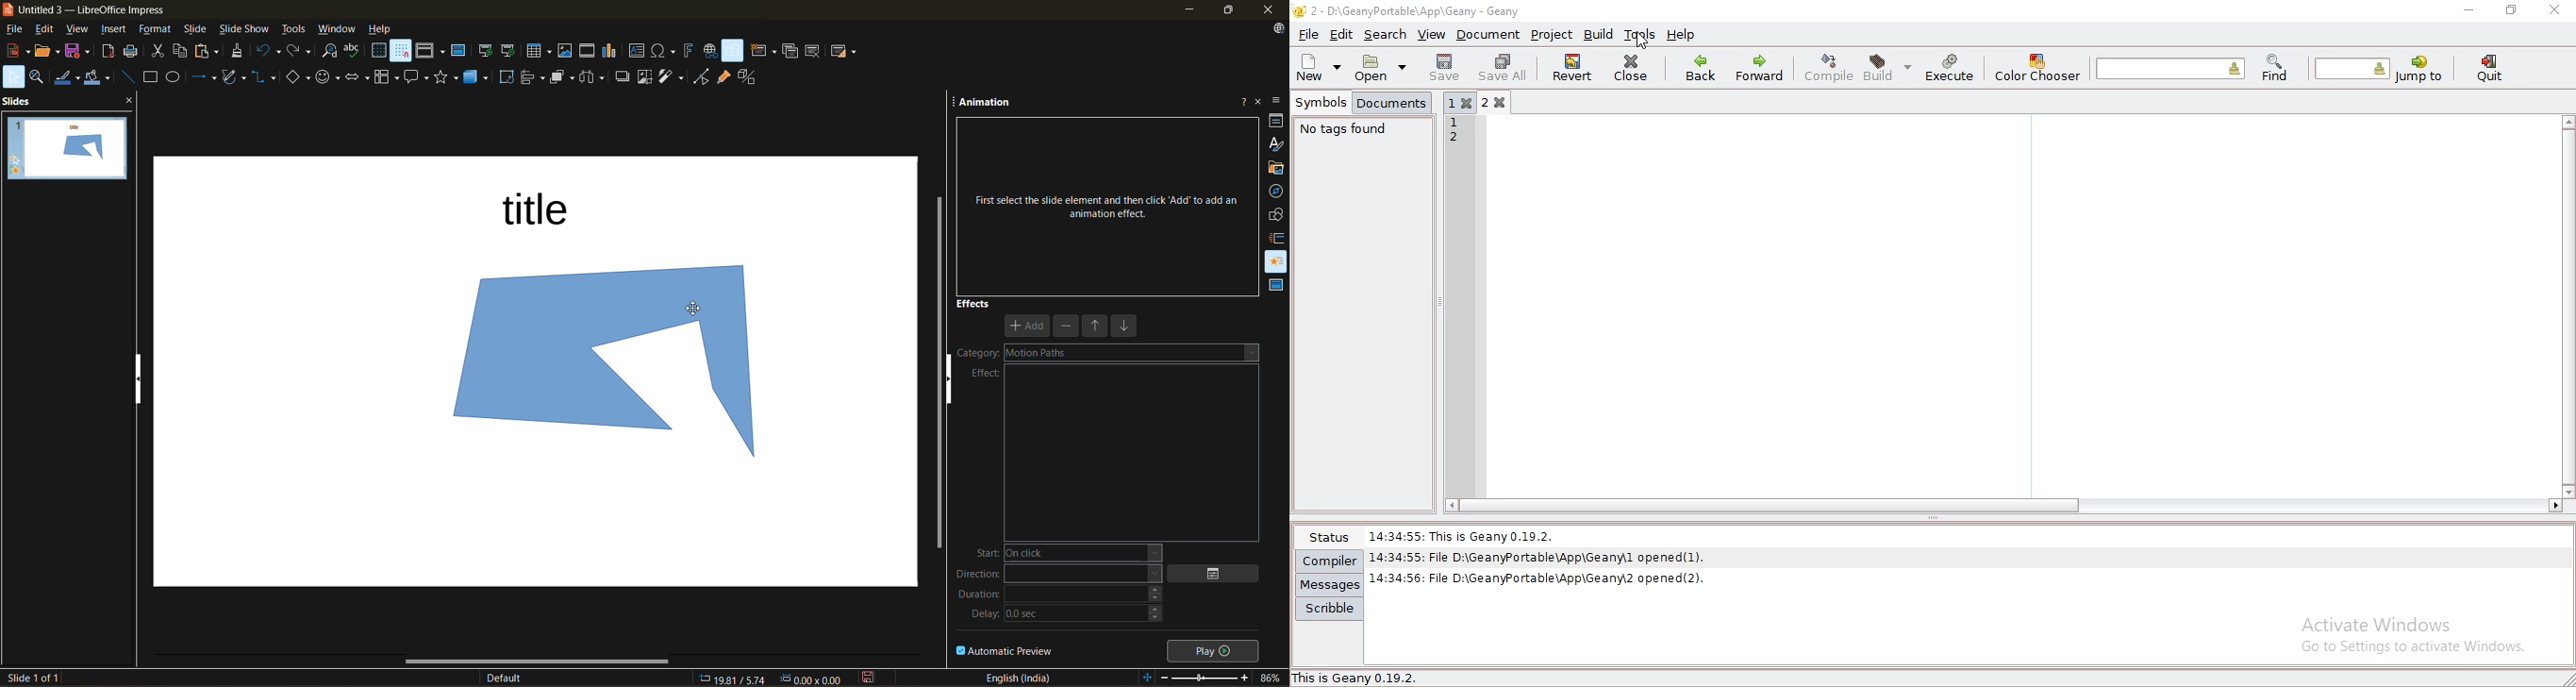 The height and width of the screenshot is (700, 2576). Describe the element at coordinates (1322, 102) in the screenshot. I see `symbols` at that location.